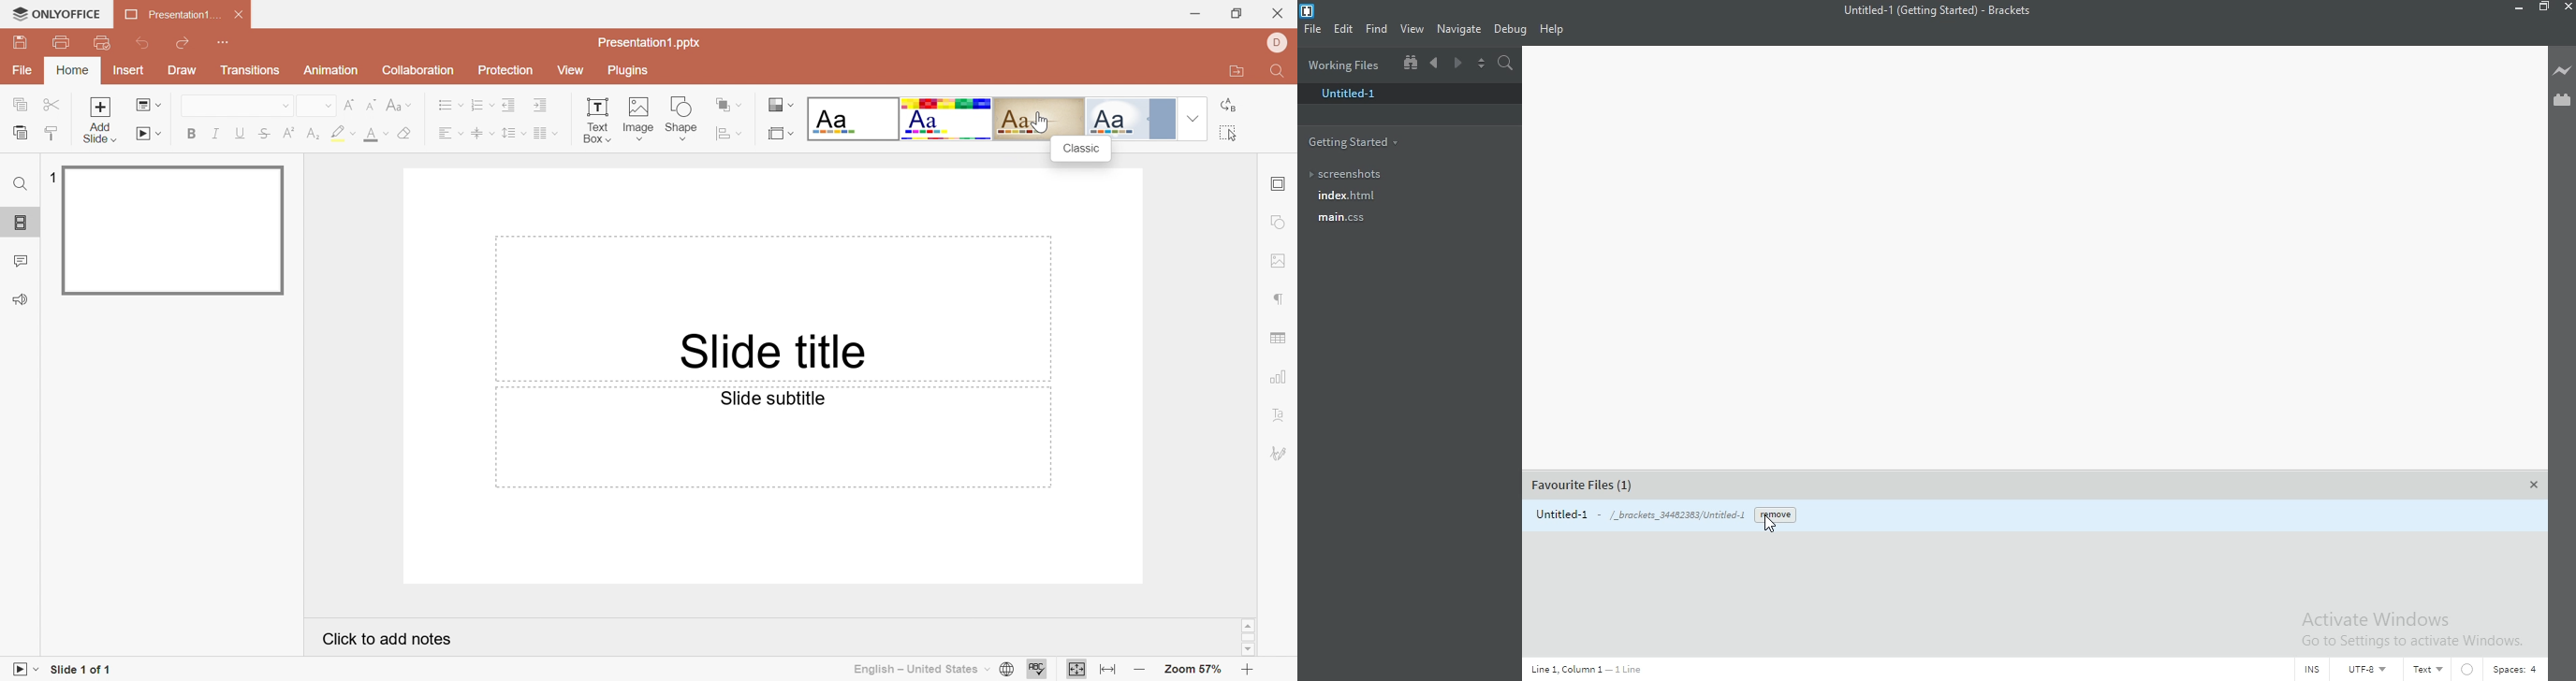 The height and width of the screenshot is (700, 2576). Describe the element at coordinates (1773, 514) in the screenshot. I see `remove` at that location.